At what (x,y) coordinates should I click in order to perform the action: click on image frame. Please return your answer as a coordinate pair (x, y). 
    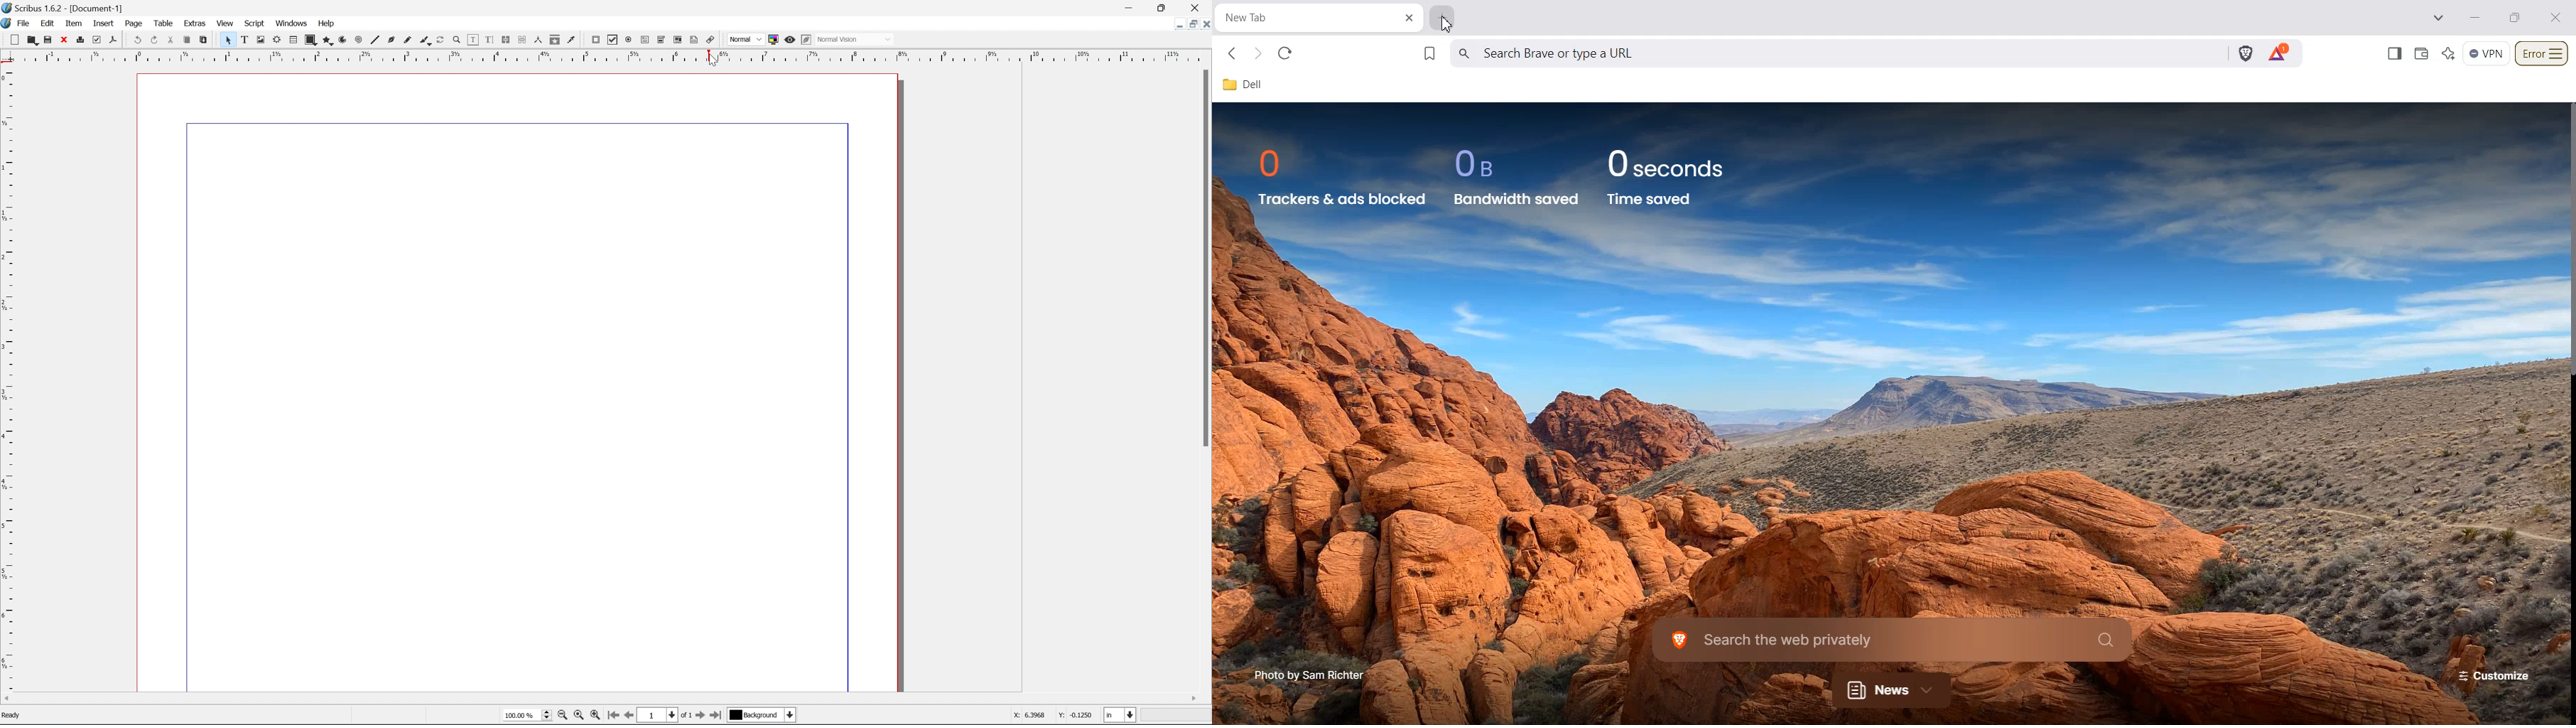
    Looking at the image, I should click on (261, 40).